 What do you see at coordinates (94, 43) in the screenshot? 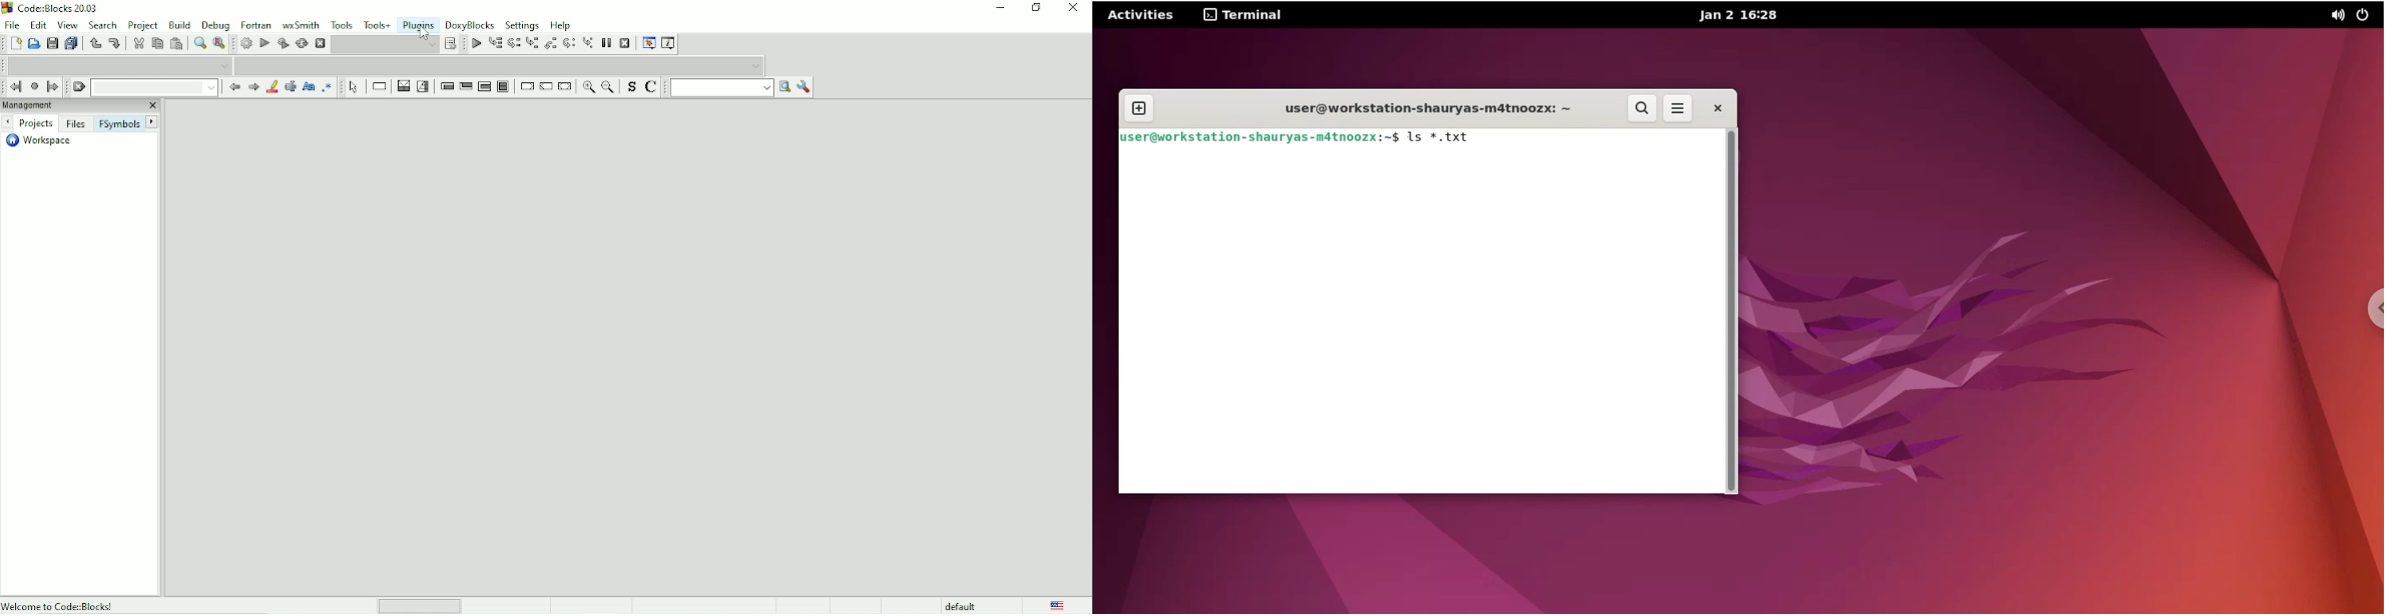
I see `Undo` at bounding box center [94, 43].